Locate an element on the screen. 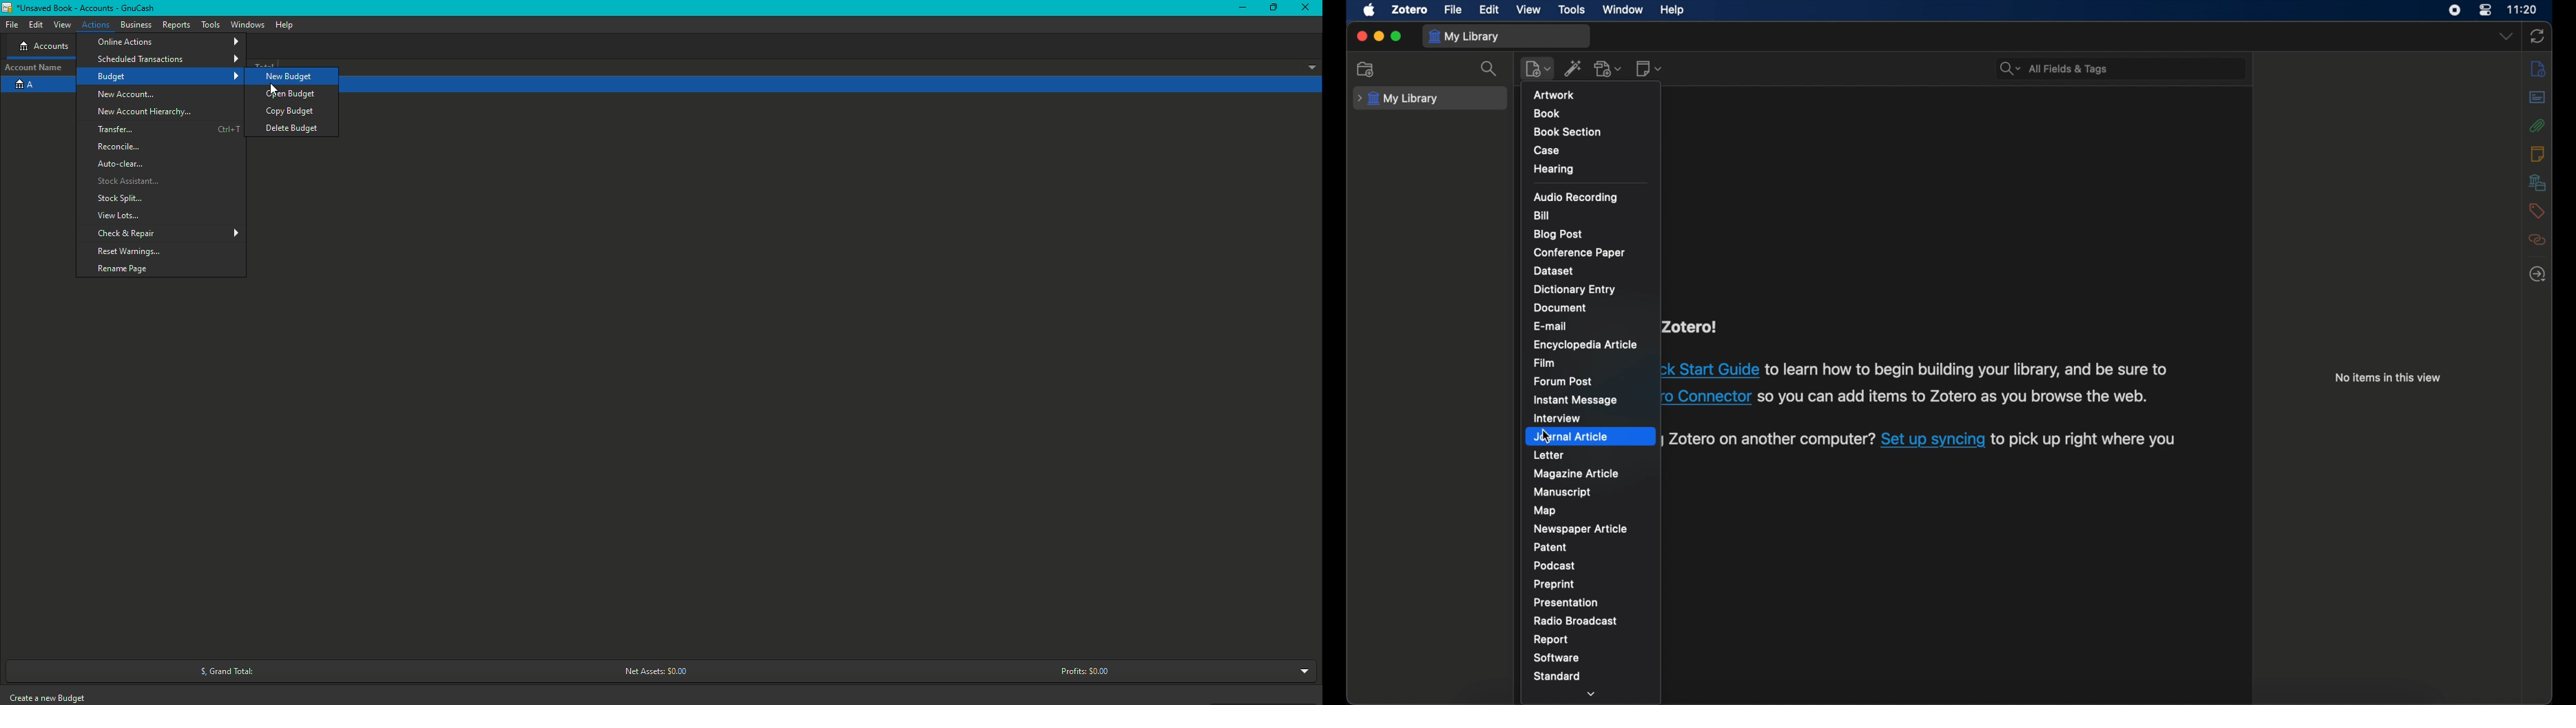  new item is located at coordinates (1537, 69).